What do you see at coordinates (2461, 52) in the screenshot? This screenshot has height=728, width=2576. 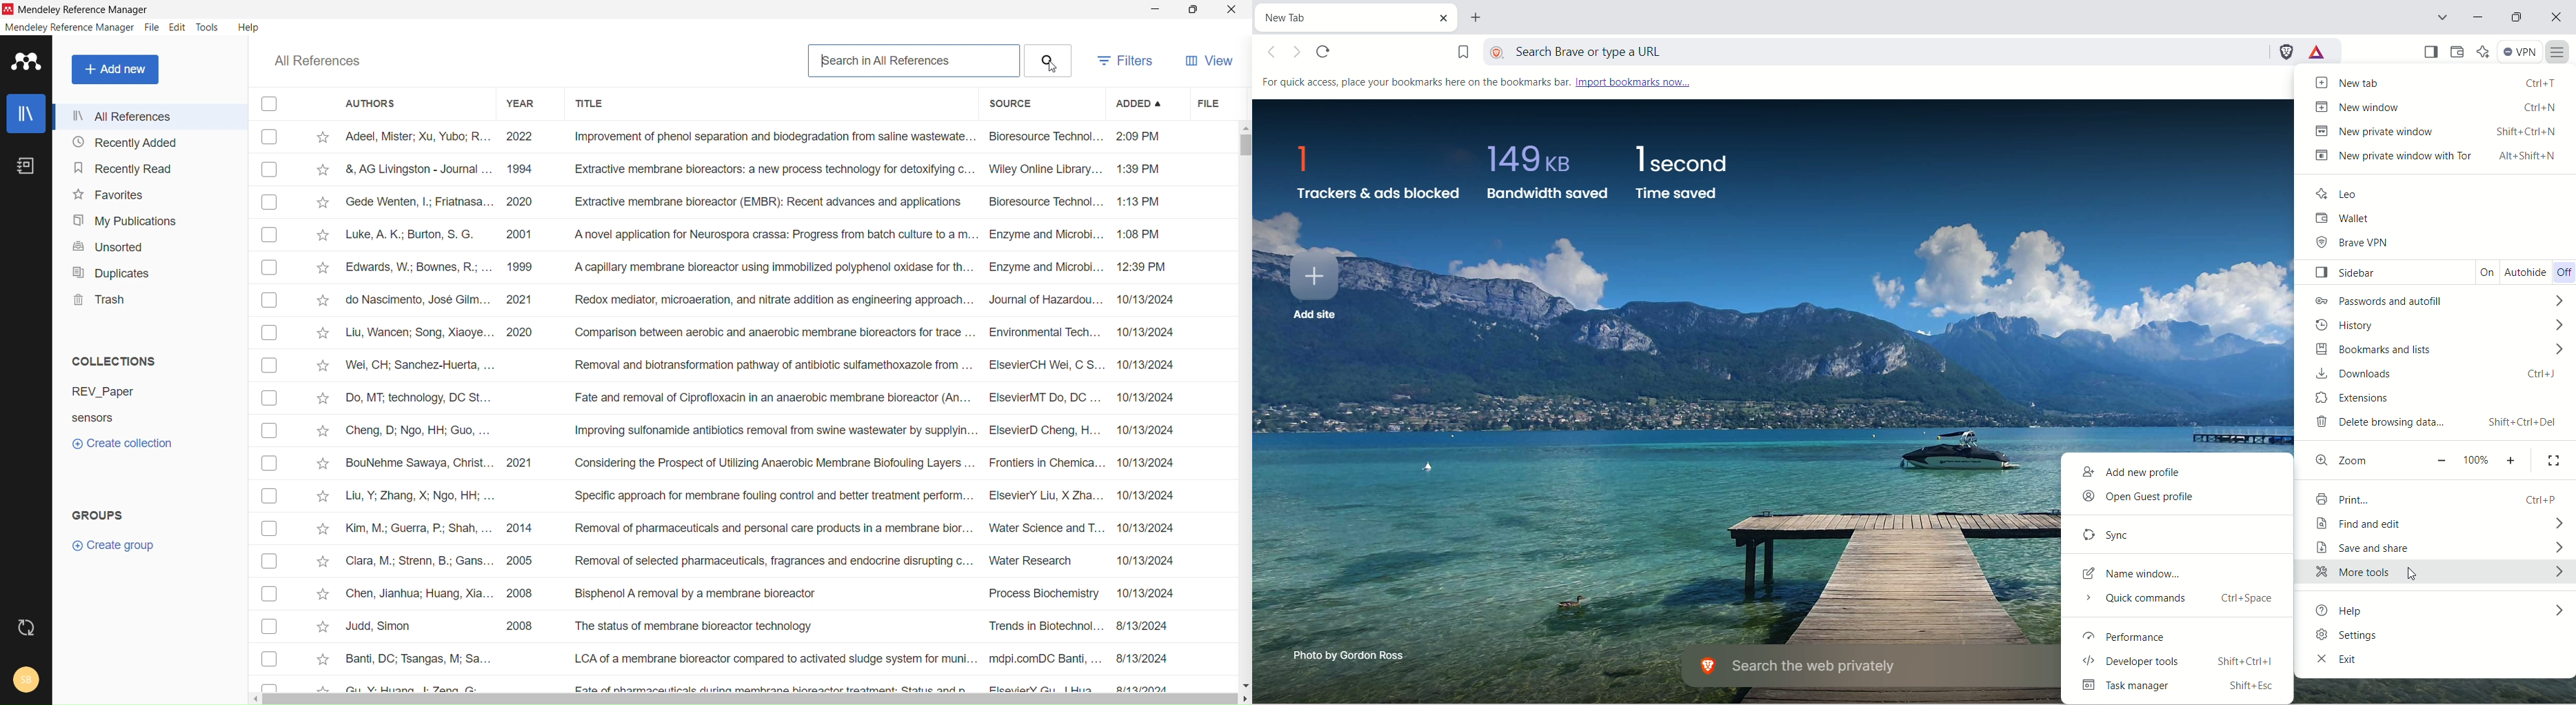 I see `wallet` at bounding box center [2461, 52].